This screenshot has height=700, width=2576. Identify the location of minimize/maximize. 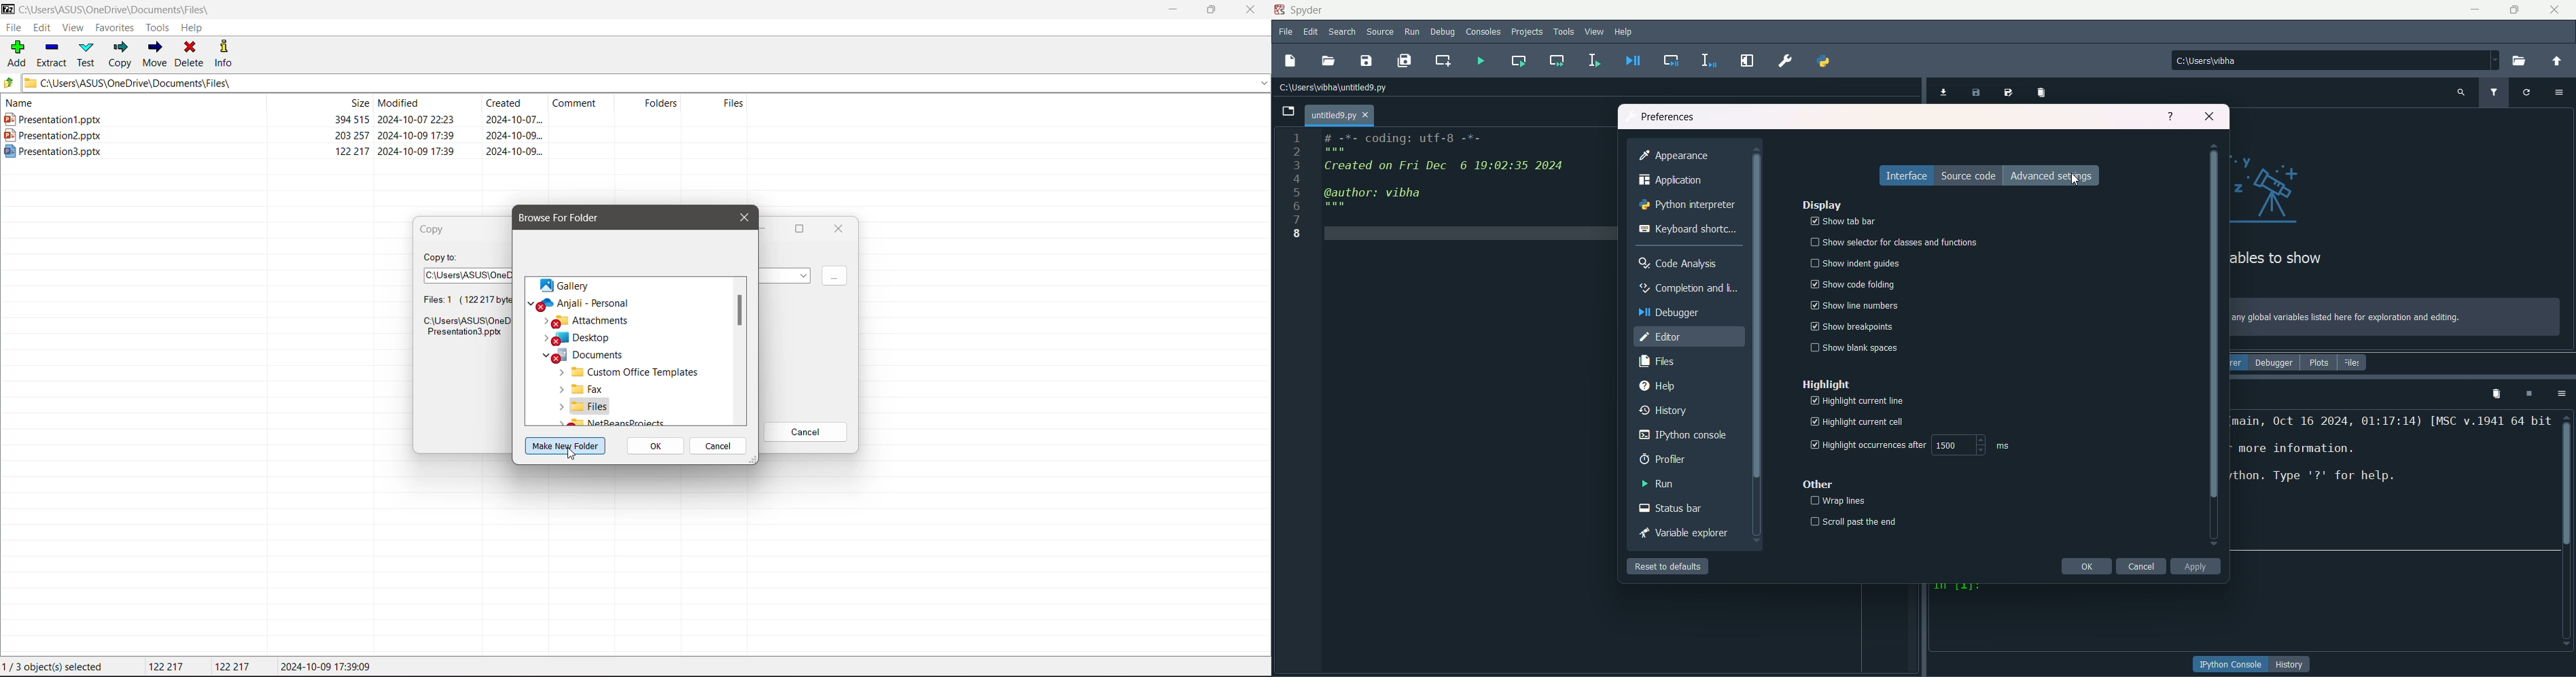
(2513, 10).